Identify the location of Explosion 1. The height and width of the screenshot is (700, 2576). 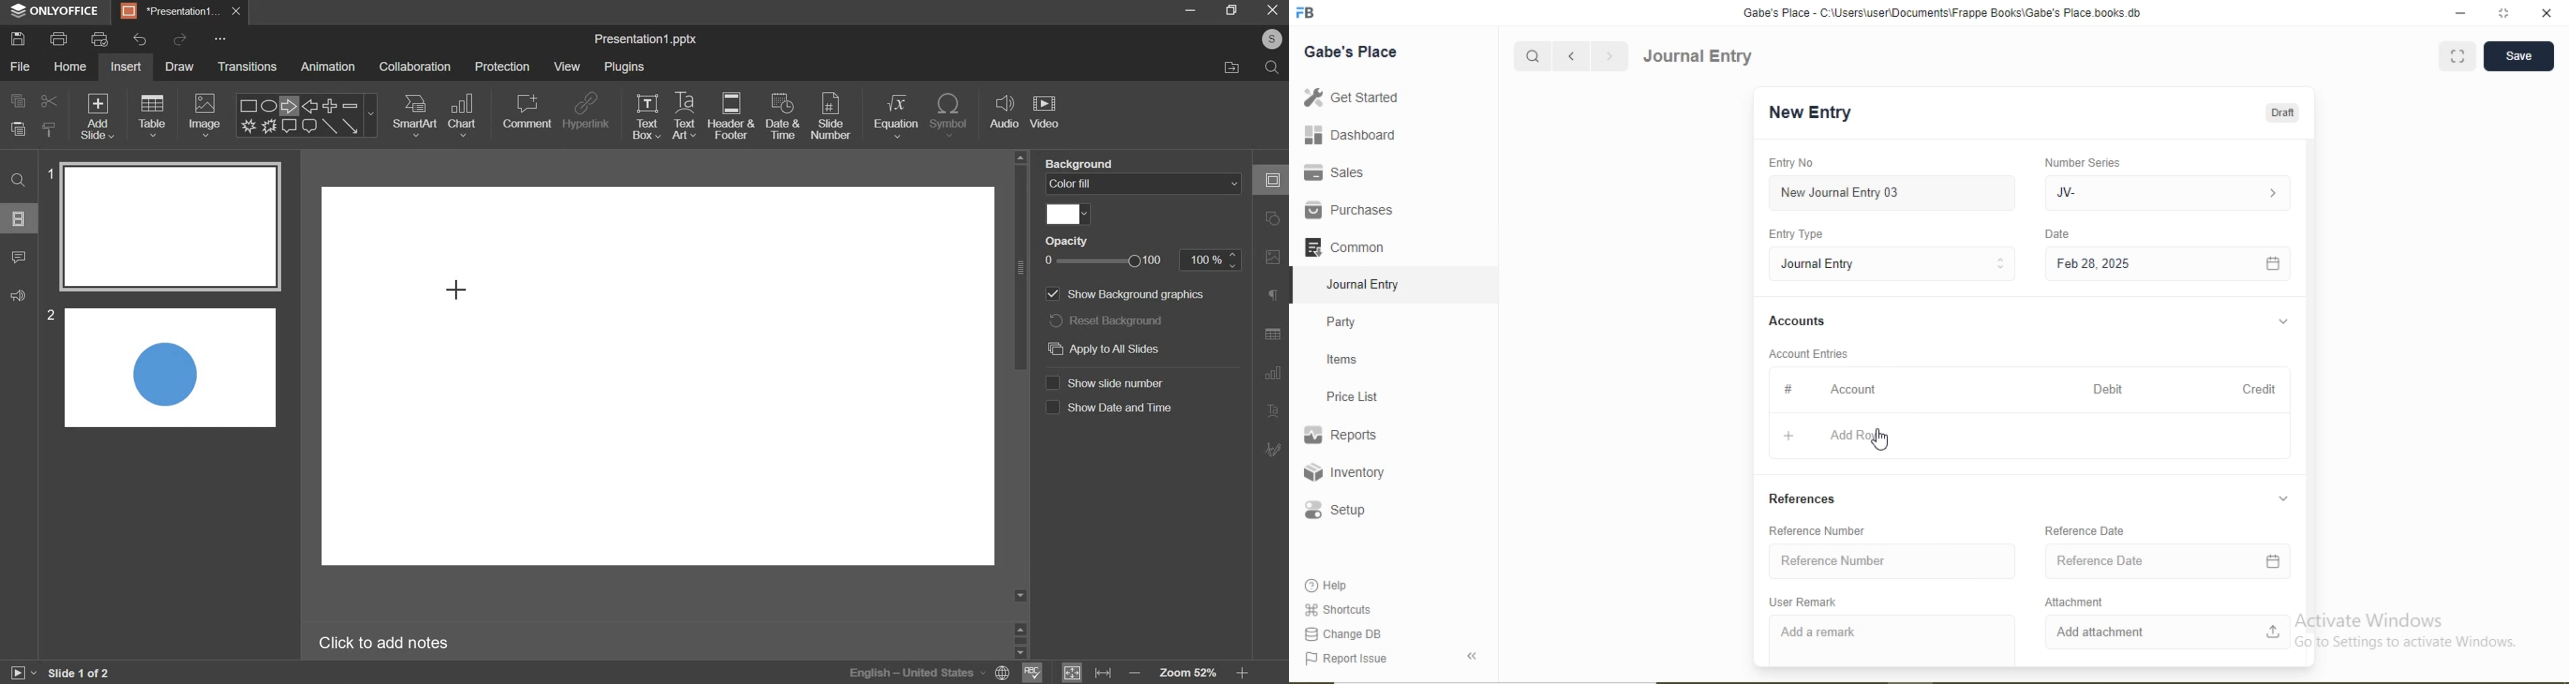
(248, 125).